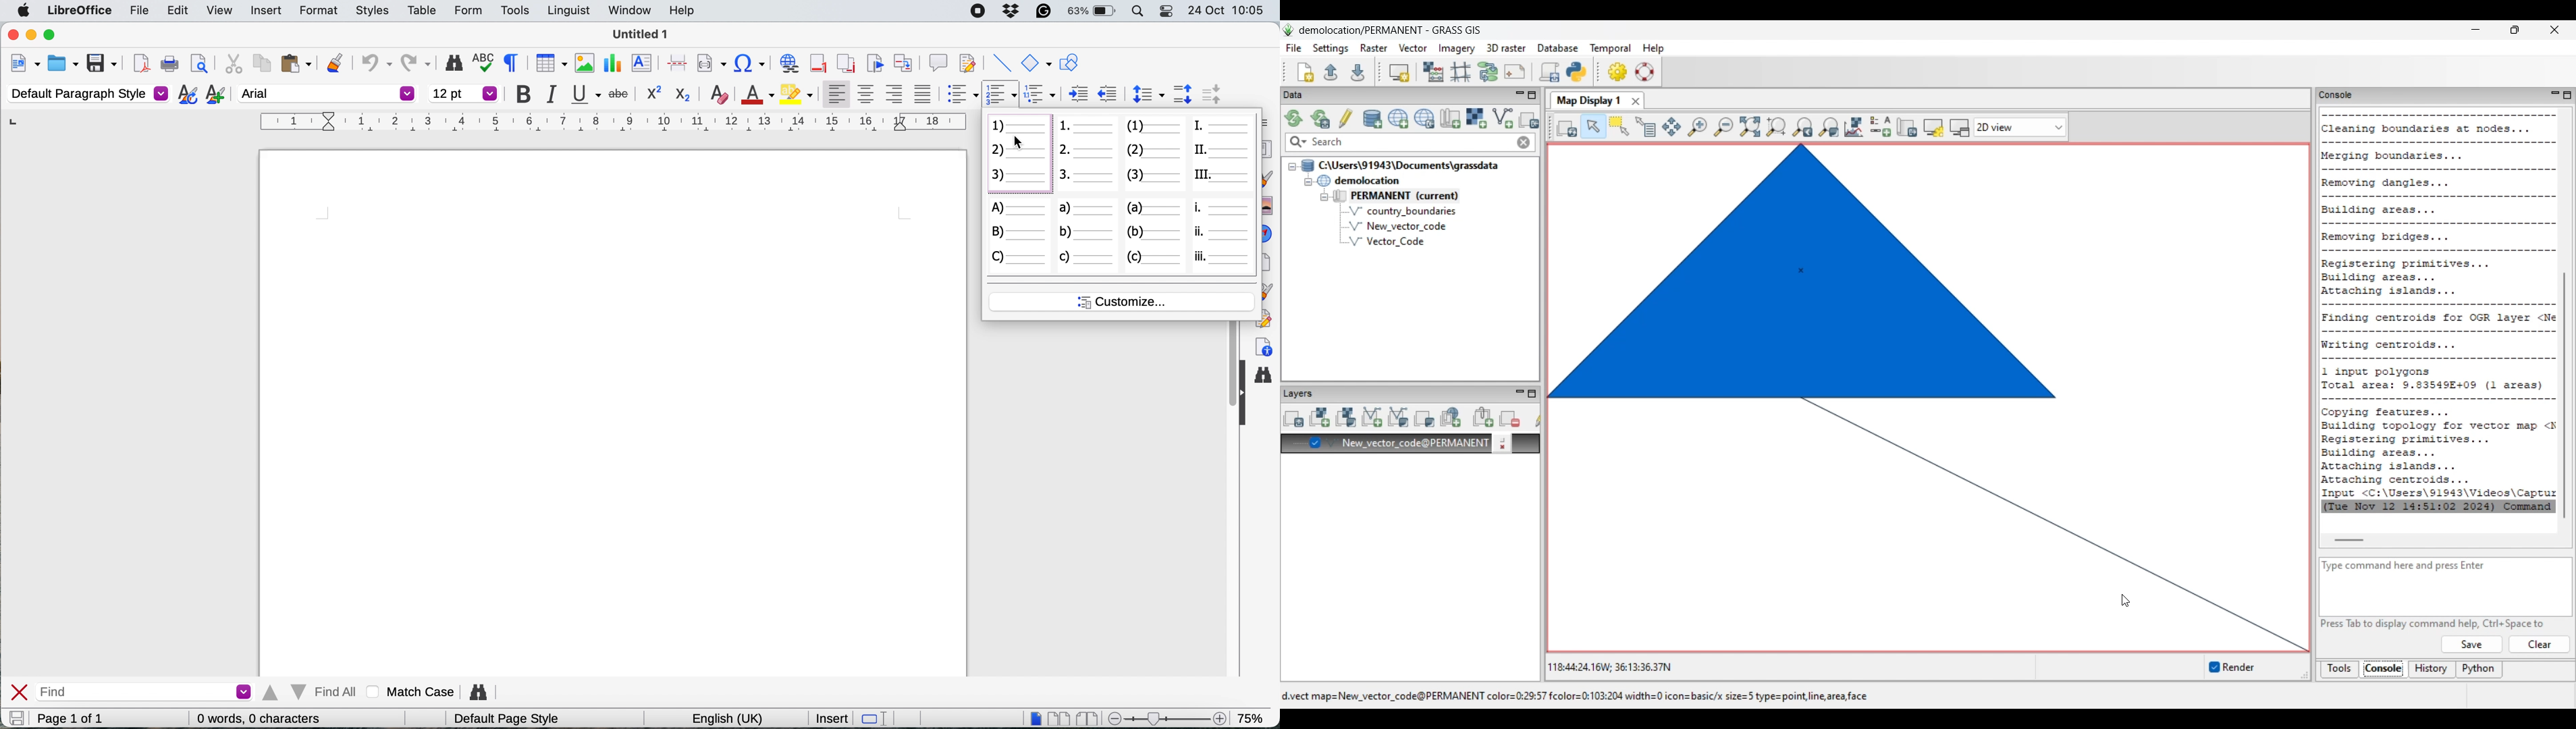  Describe the element at coordinates (261, 63) in the screenshot. I see `copy` at that location.